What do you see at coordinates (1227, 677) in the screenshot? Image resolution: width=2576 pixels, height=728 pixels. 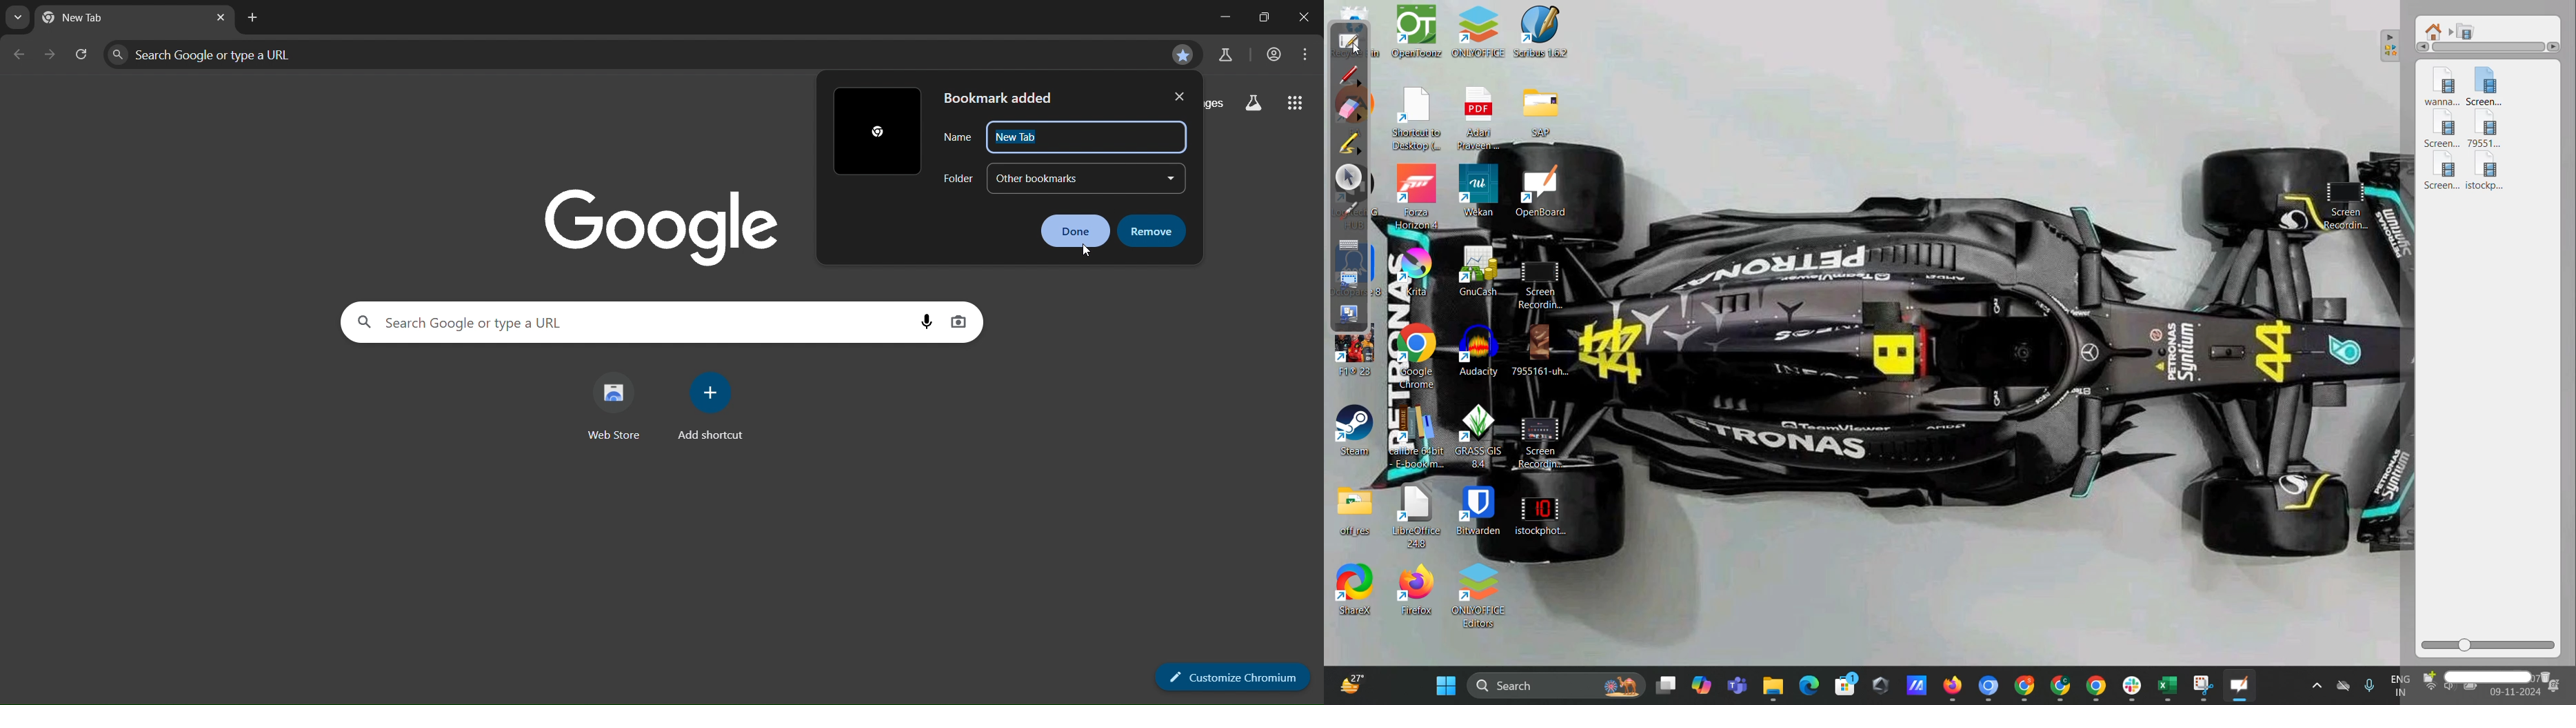 I see `customize chromium` at bounding box center [1227, 677].